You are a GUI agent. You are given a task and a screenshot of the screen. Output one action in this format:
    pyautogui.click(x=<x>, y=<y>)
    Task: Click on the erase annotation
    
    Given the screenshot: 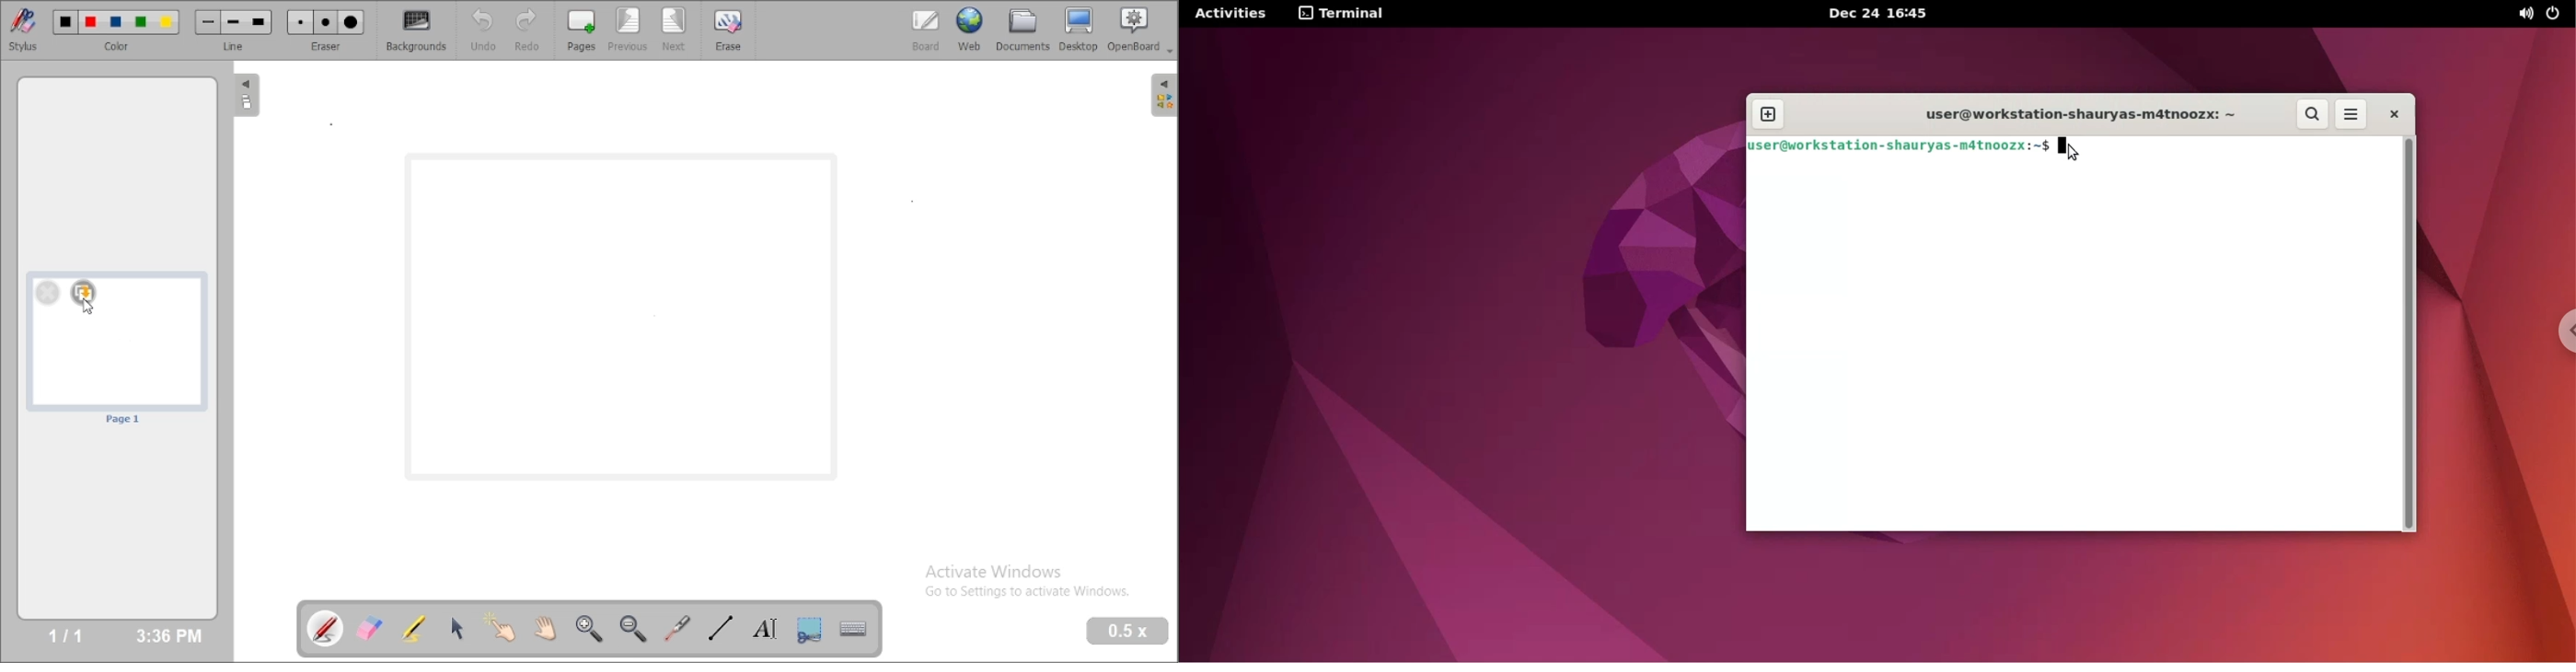 What is the action you would take?
    pyautogui.click(x=371, y=628)
    